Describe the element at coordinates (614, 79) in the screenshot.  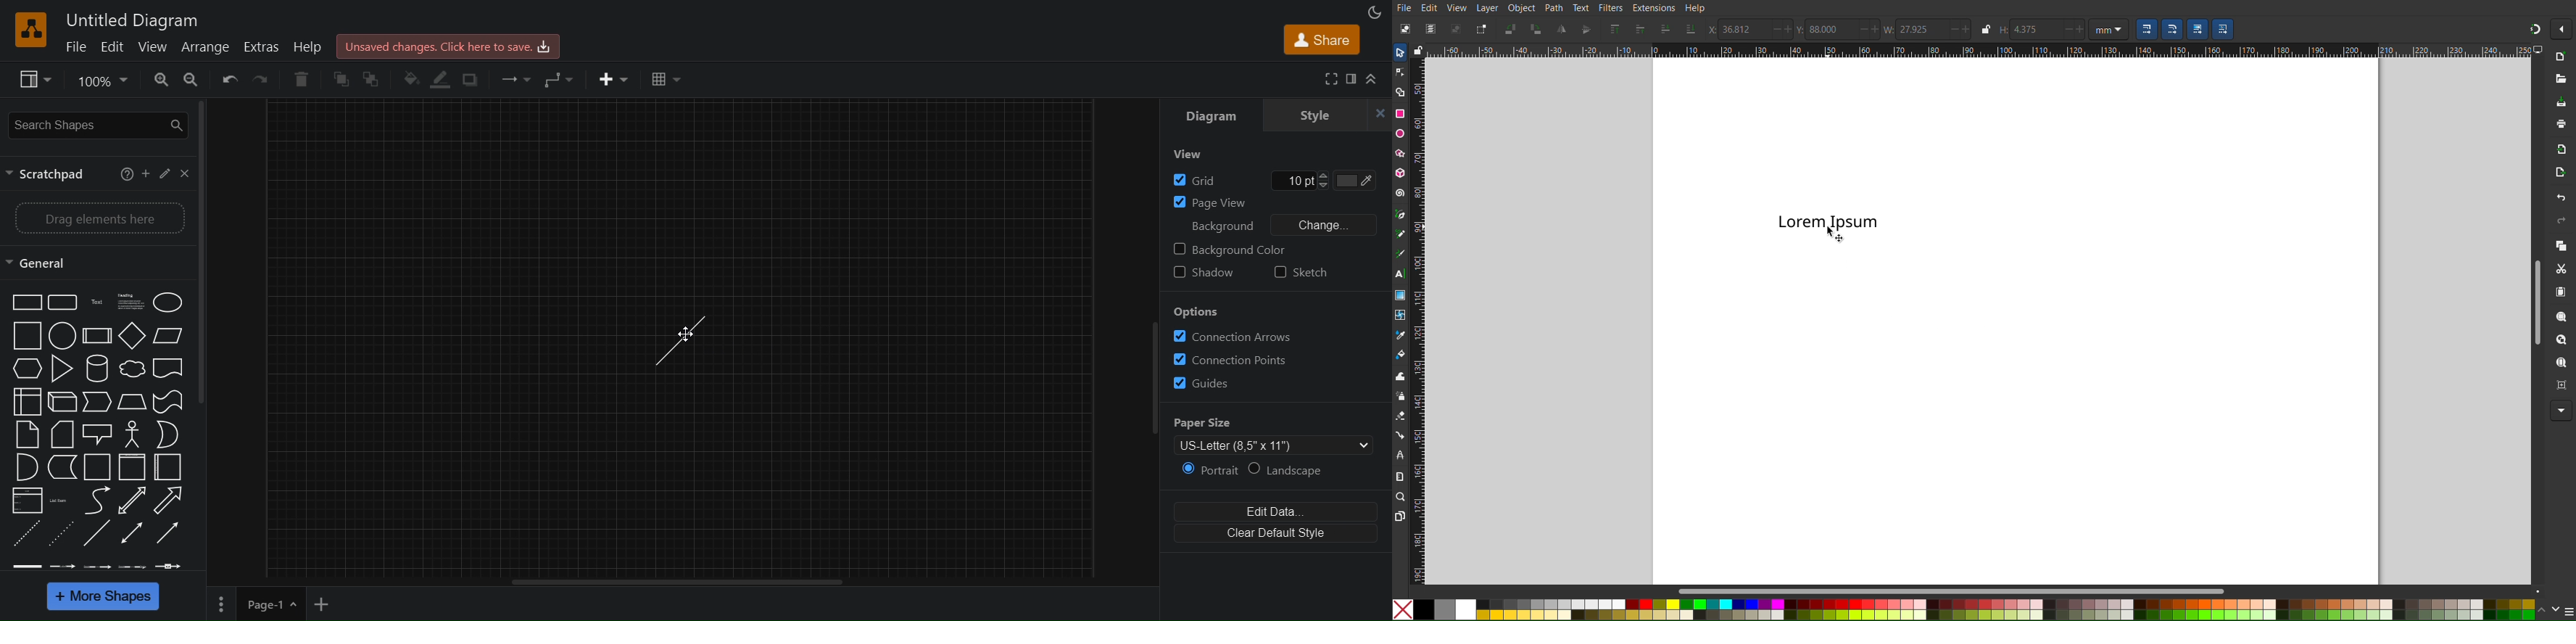
I see `insert` at that location.